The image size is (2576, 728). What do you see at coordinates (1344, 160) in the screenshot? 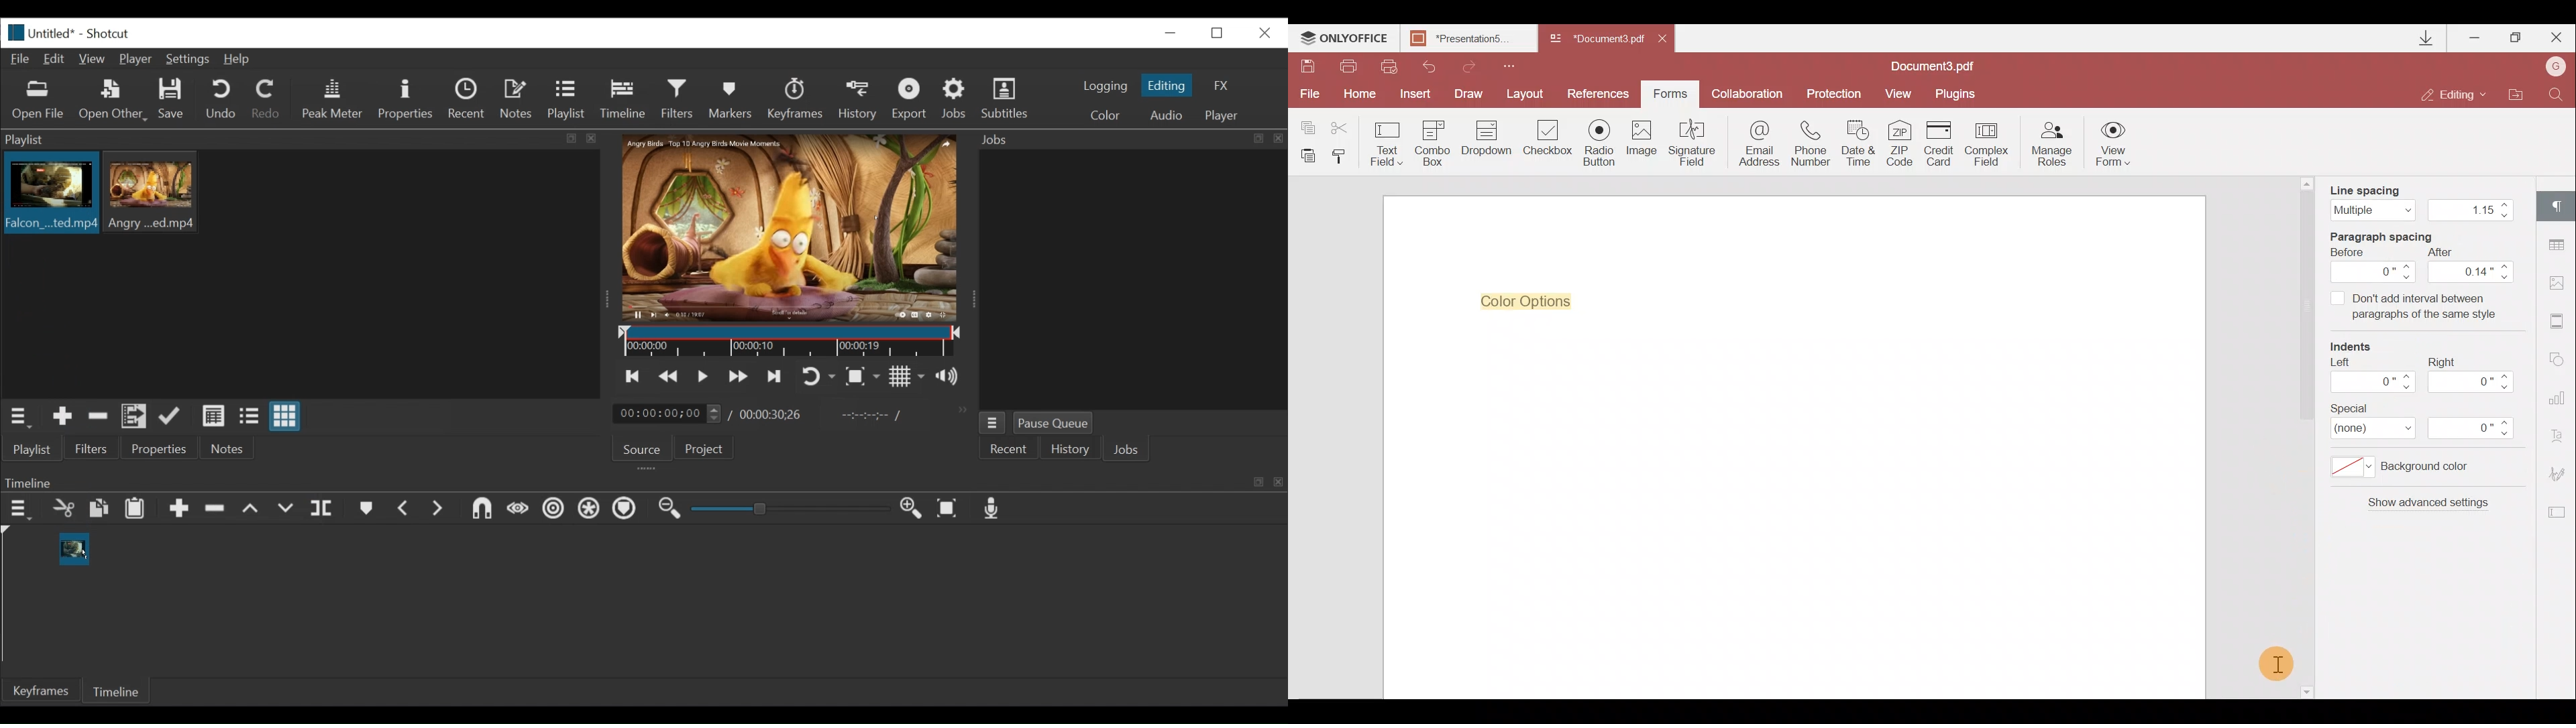
I see `Copy style` at bounding box center [1344, 160].